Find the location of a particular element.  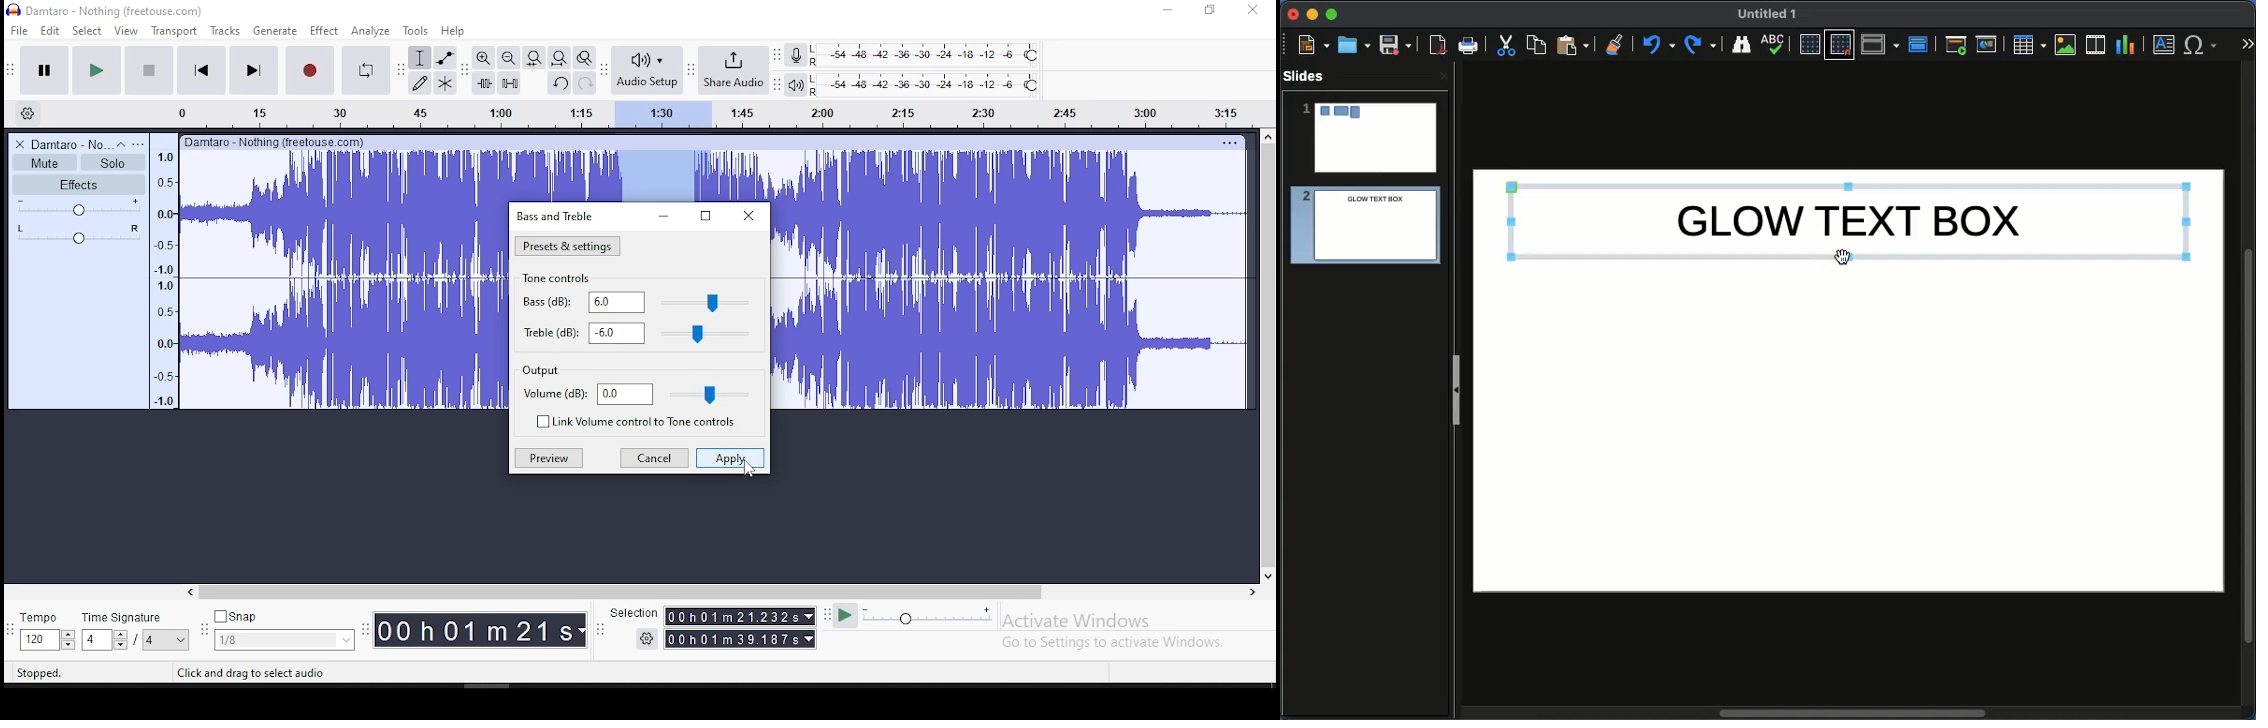

left is located at coordinates (189, 592).